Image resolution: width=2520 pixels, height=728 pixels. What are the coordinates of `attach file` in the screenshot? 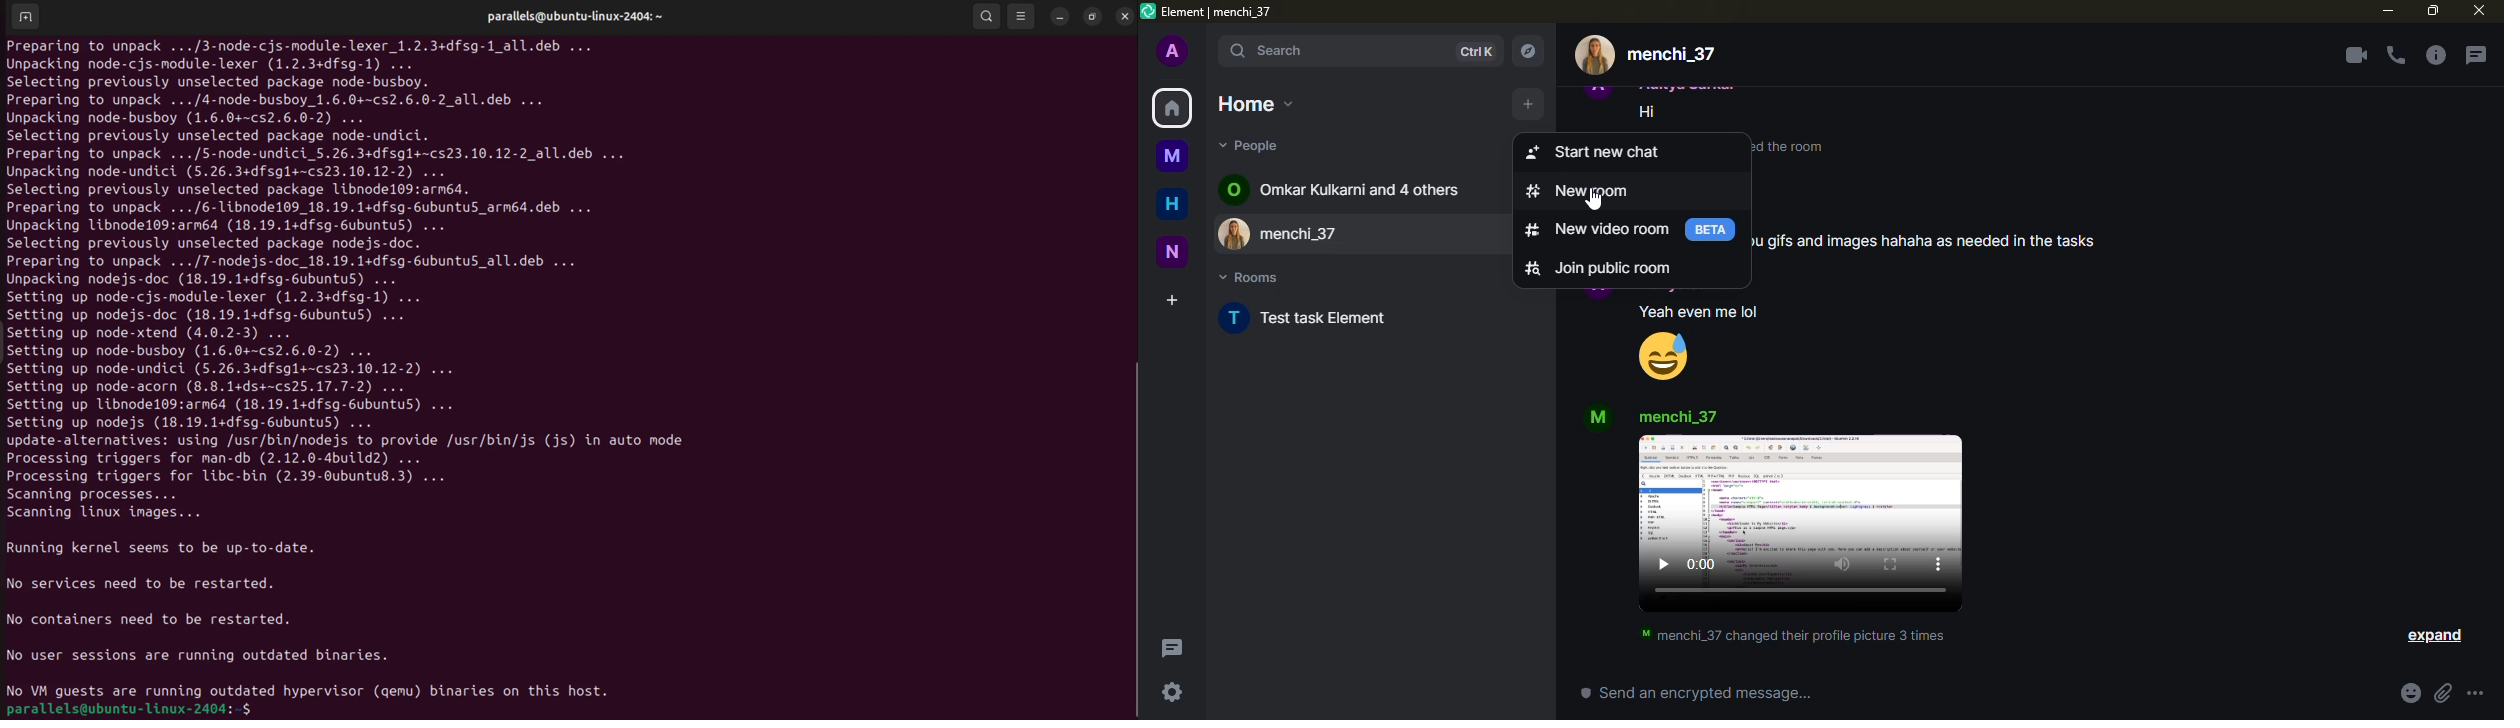 It's located at (2443, 693).